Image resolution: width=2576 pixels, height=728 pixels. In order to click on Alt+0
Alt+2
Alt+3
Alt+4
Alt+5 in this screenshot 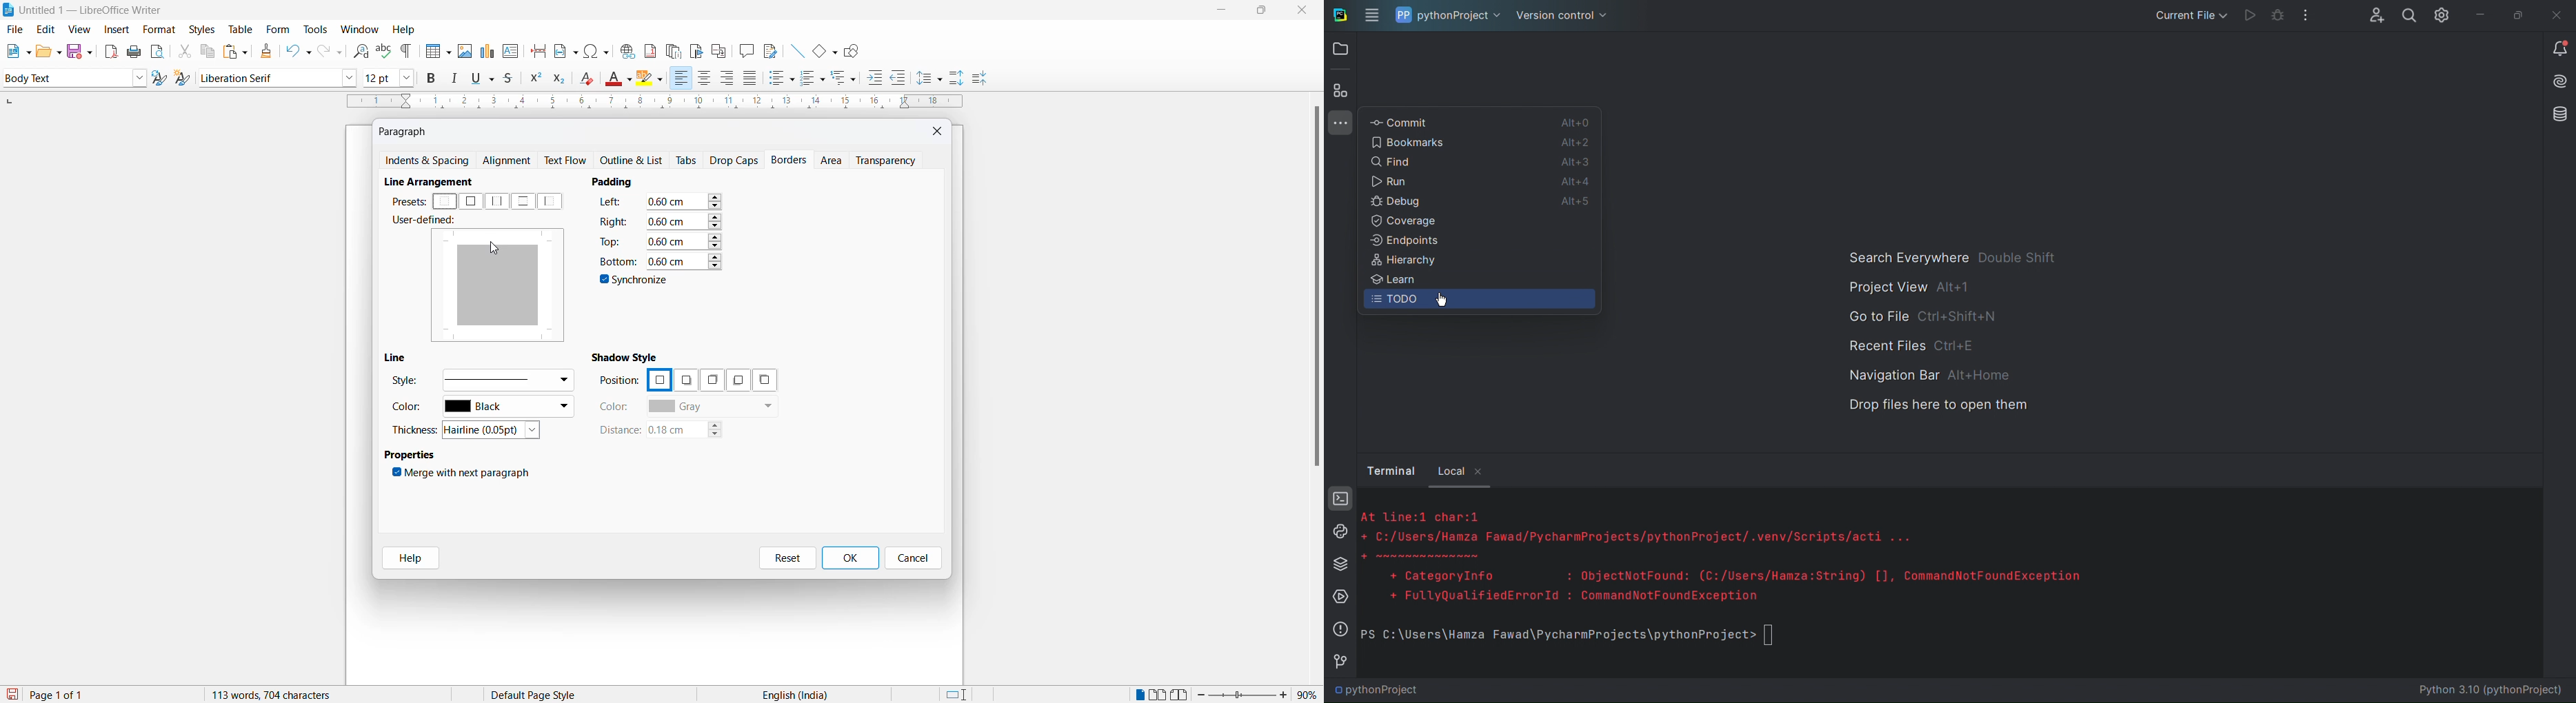, I will do `click(1575, 164)`.